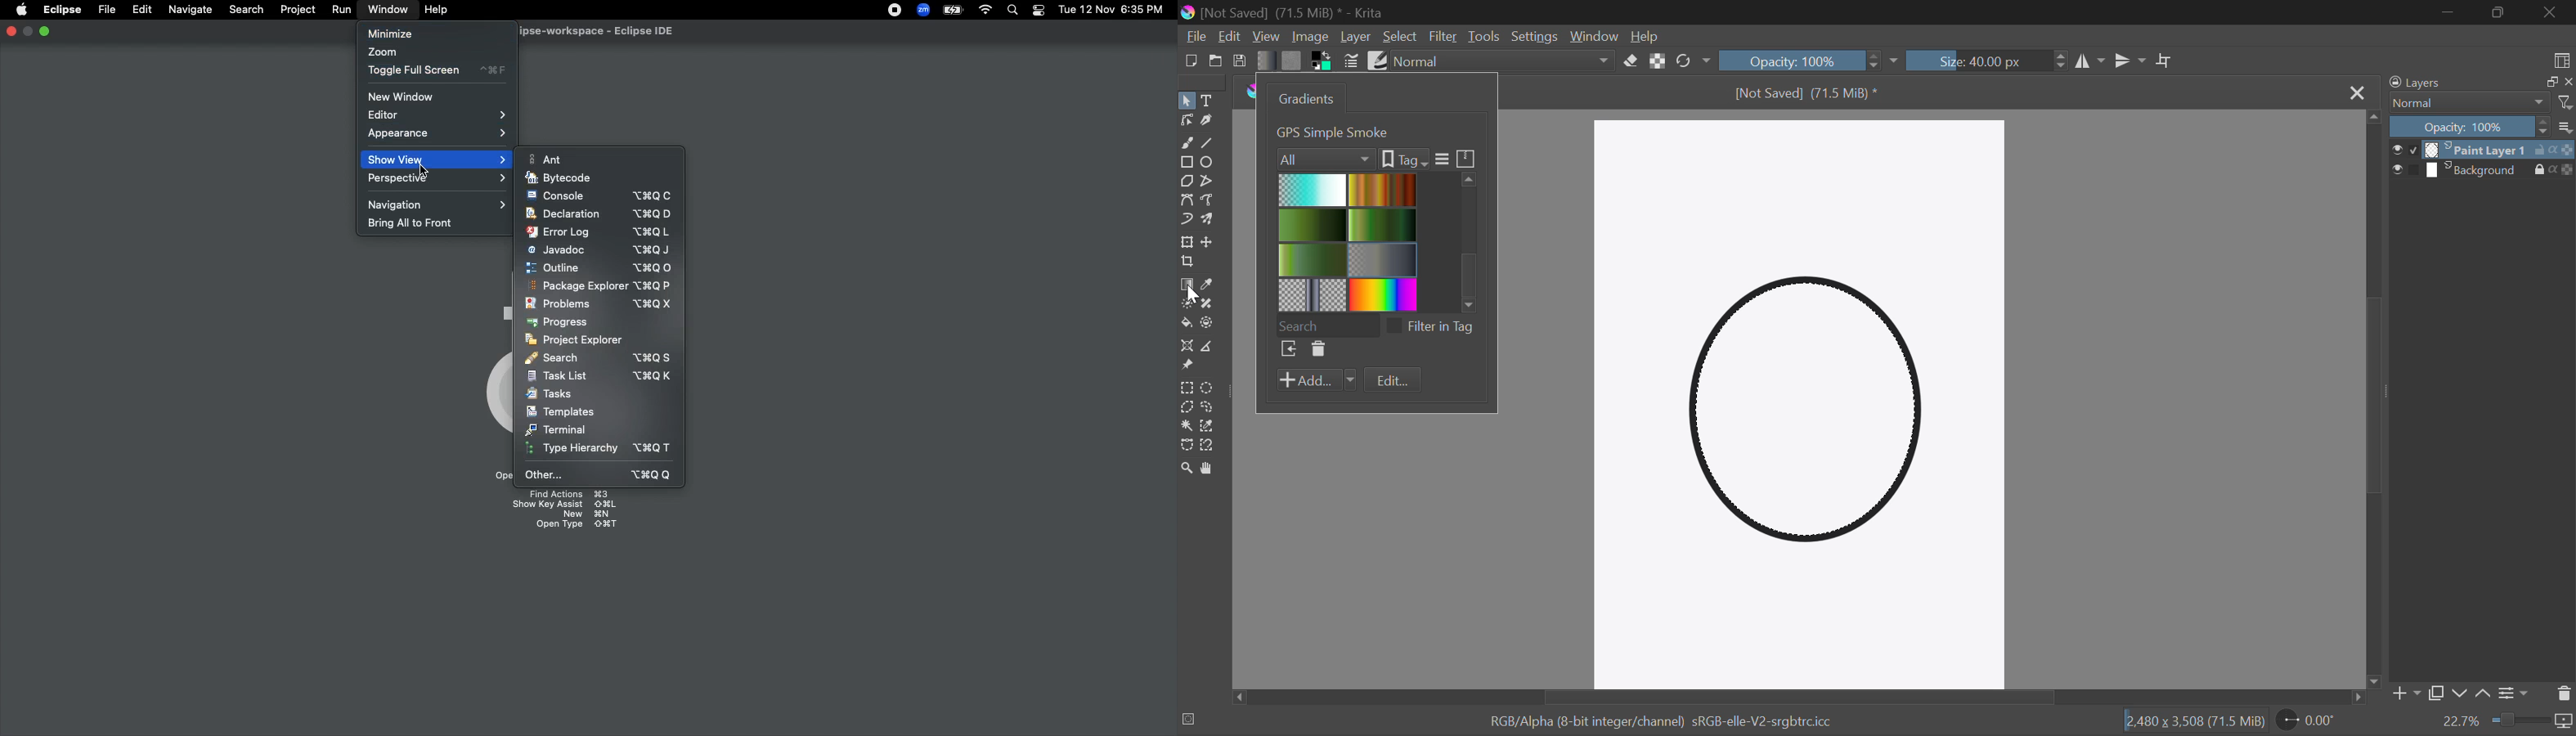 Image resolution: width=2576 pixels, height=756 pixels. What do you see at coordinates (1896, 62) in the screenshot?
I see `dropdown` at bounding box center [1896, 62].